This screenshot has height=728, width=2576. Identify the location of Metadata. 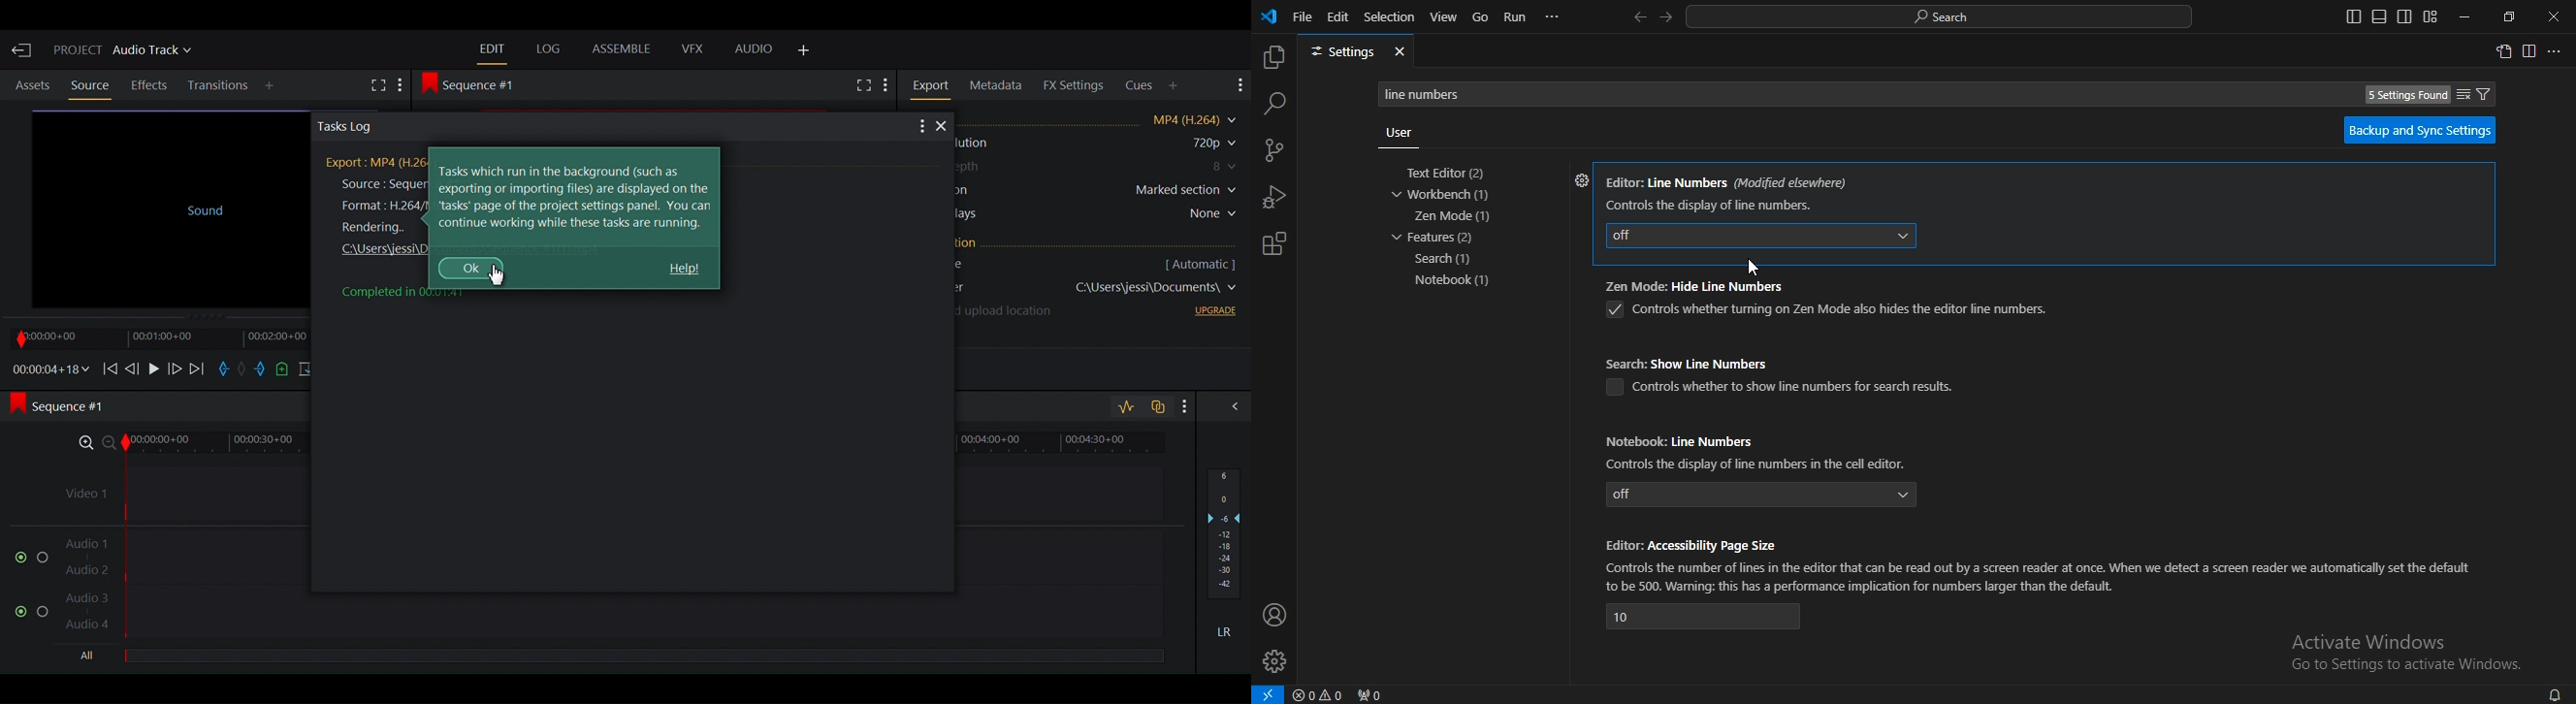
(999, 86).